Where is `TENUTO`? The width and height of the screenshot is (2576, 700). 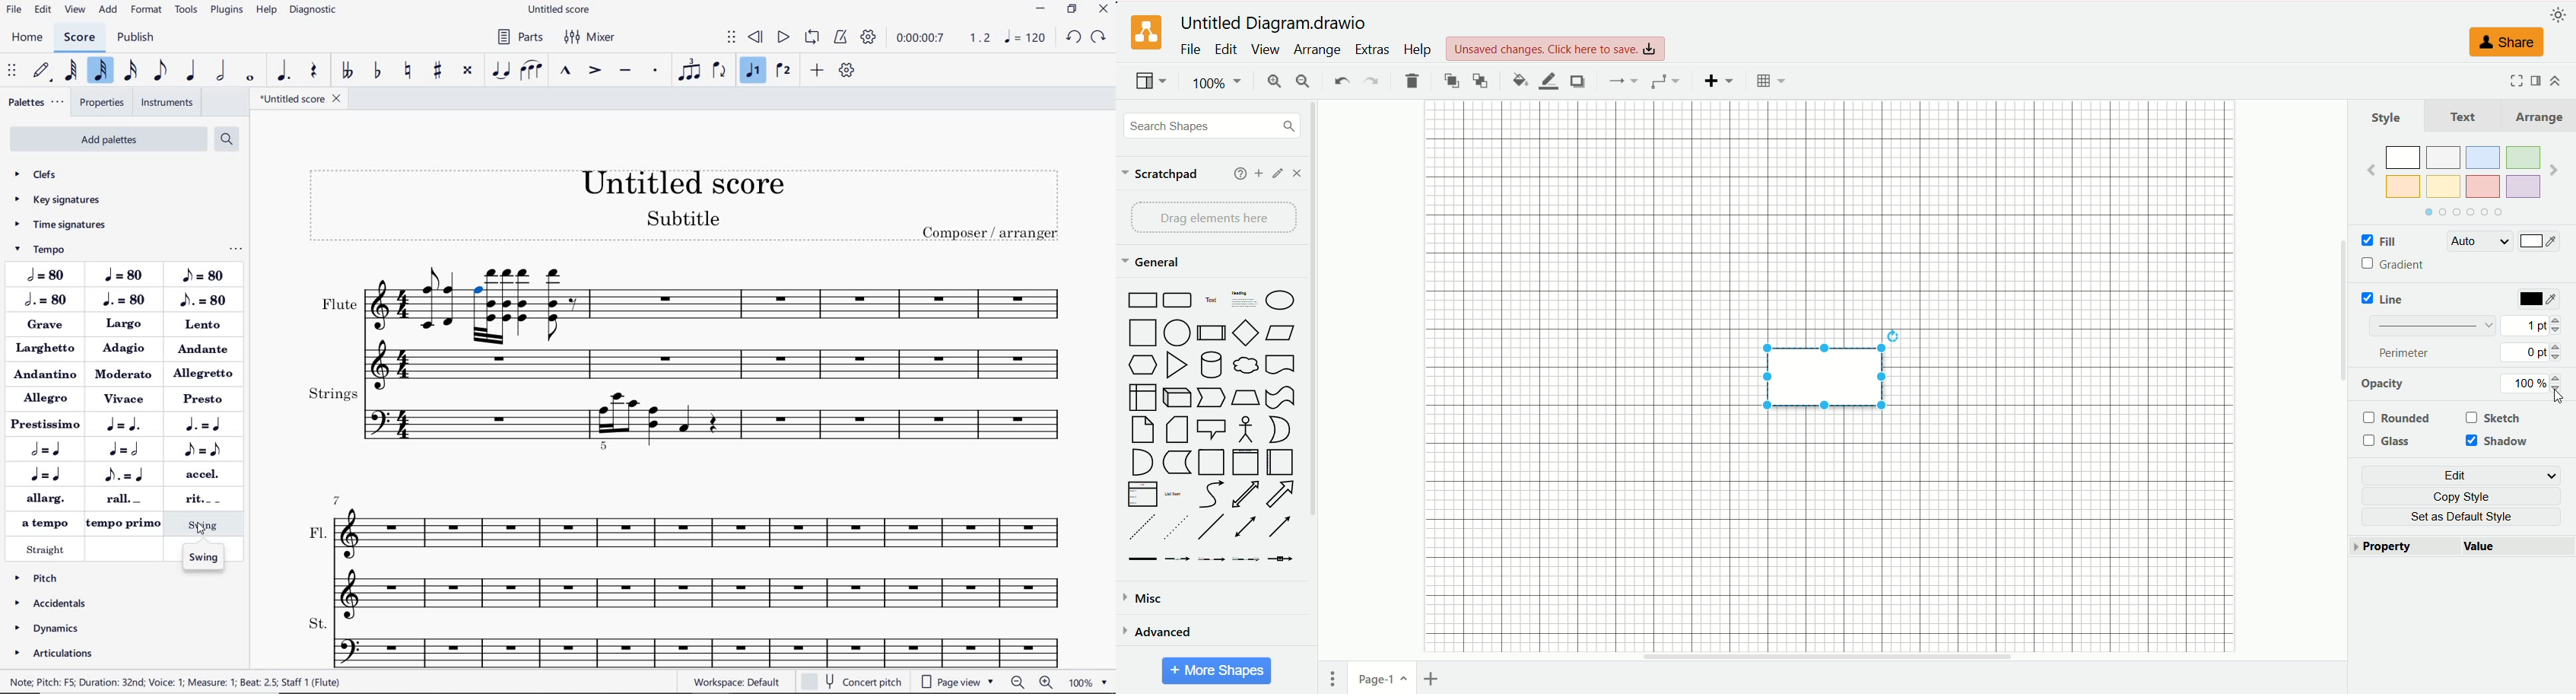 TENUTO is located at coordinates (627, 71).